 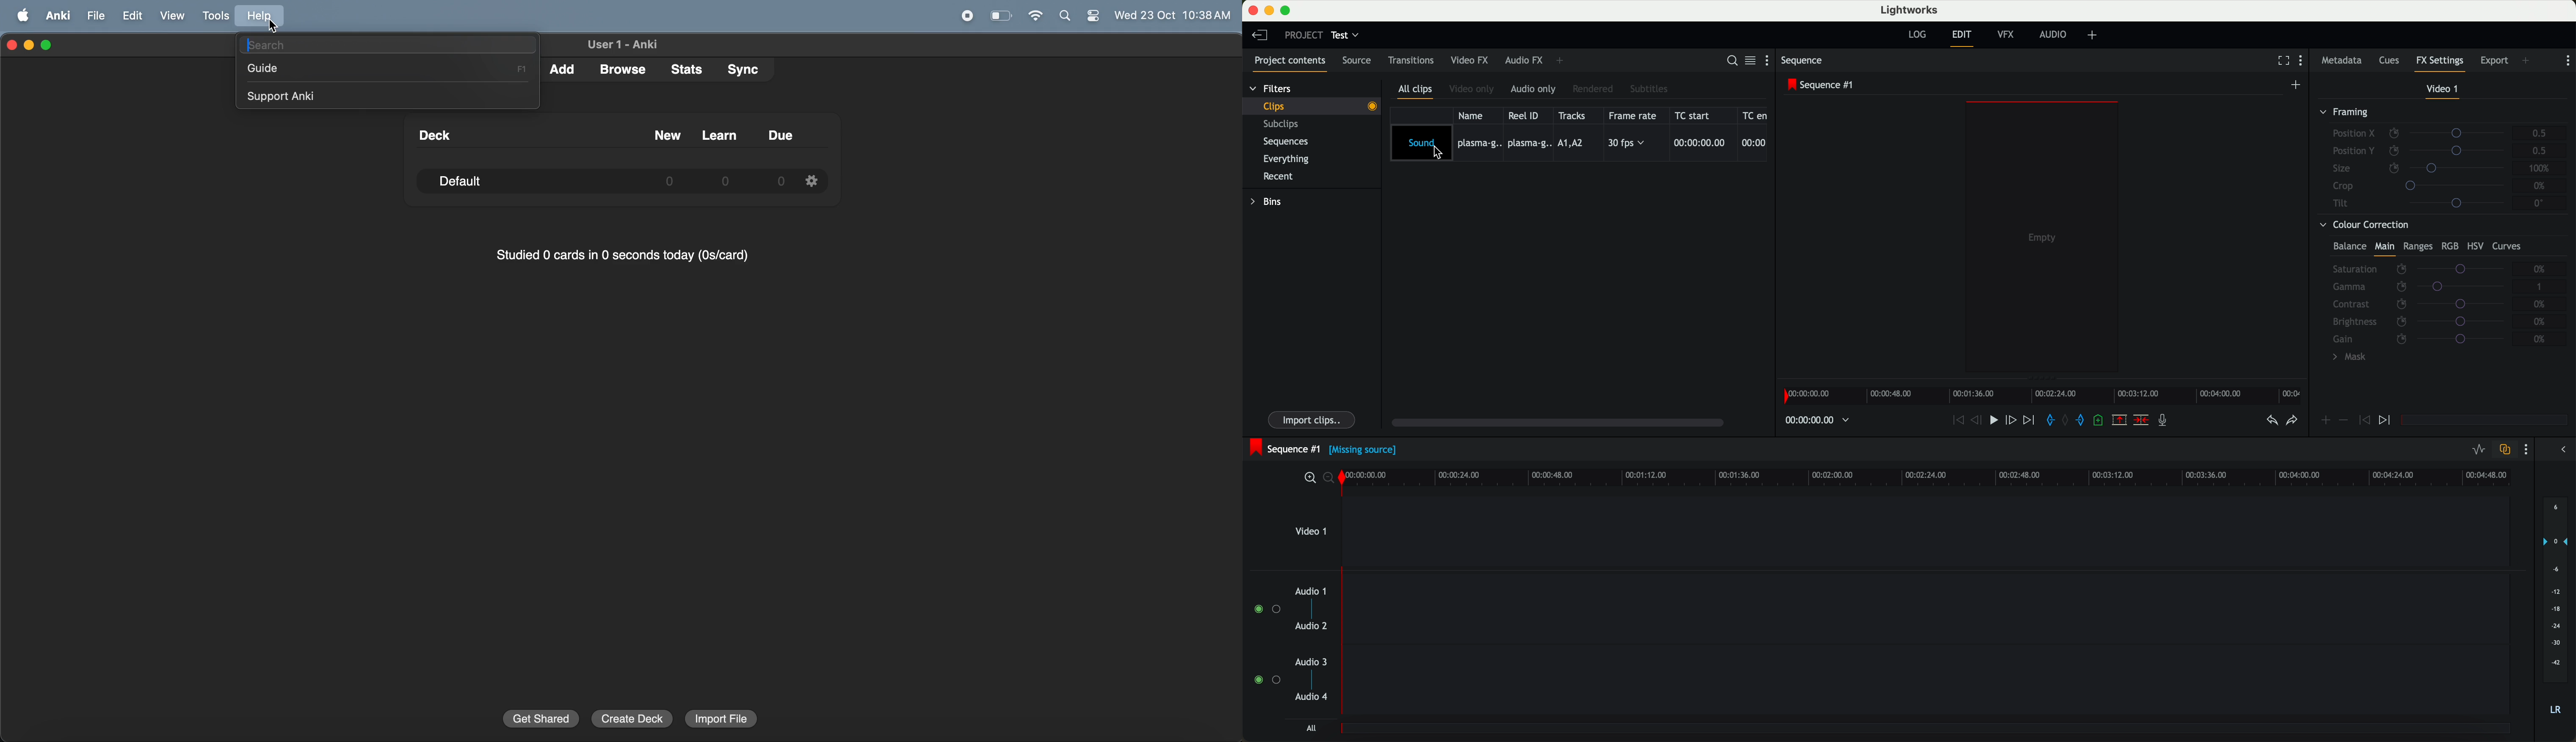 I want to click on arrow, so click(x=2560, y=450).